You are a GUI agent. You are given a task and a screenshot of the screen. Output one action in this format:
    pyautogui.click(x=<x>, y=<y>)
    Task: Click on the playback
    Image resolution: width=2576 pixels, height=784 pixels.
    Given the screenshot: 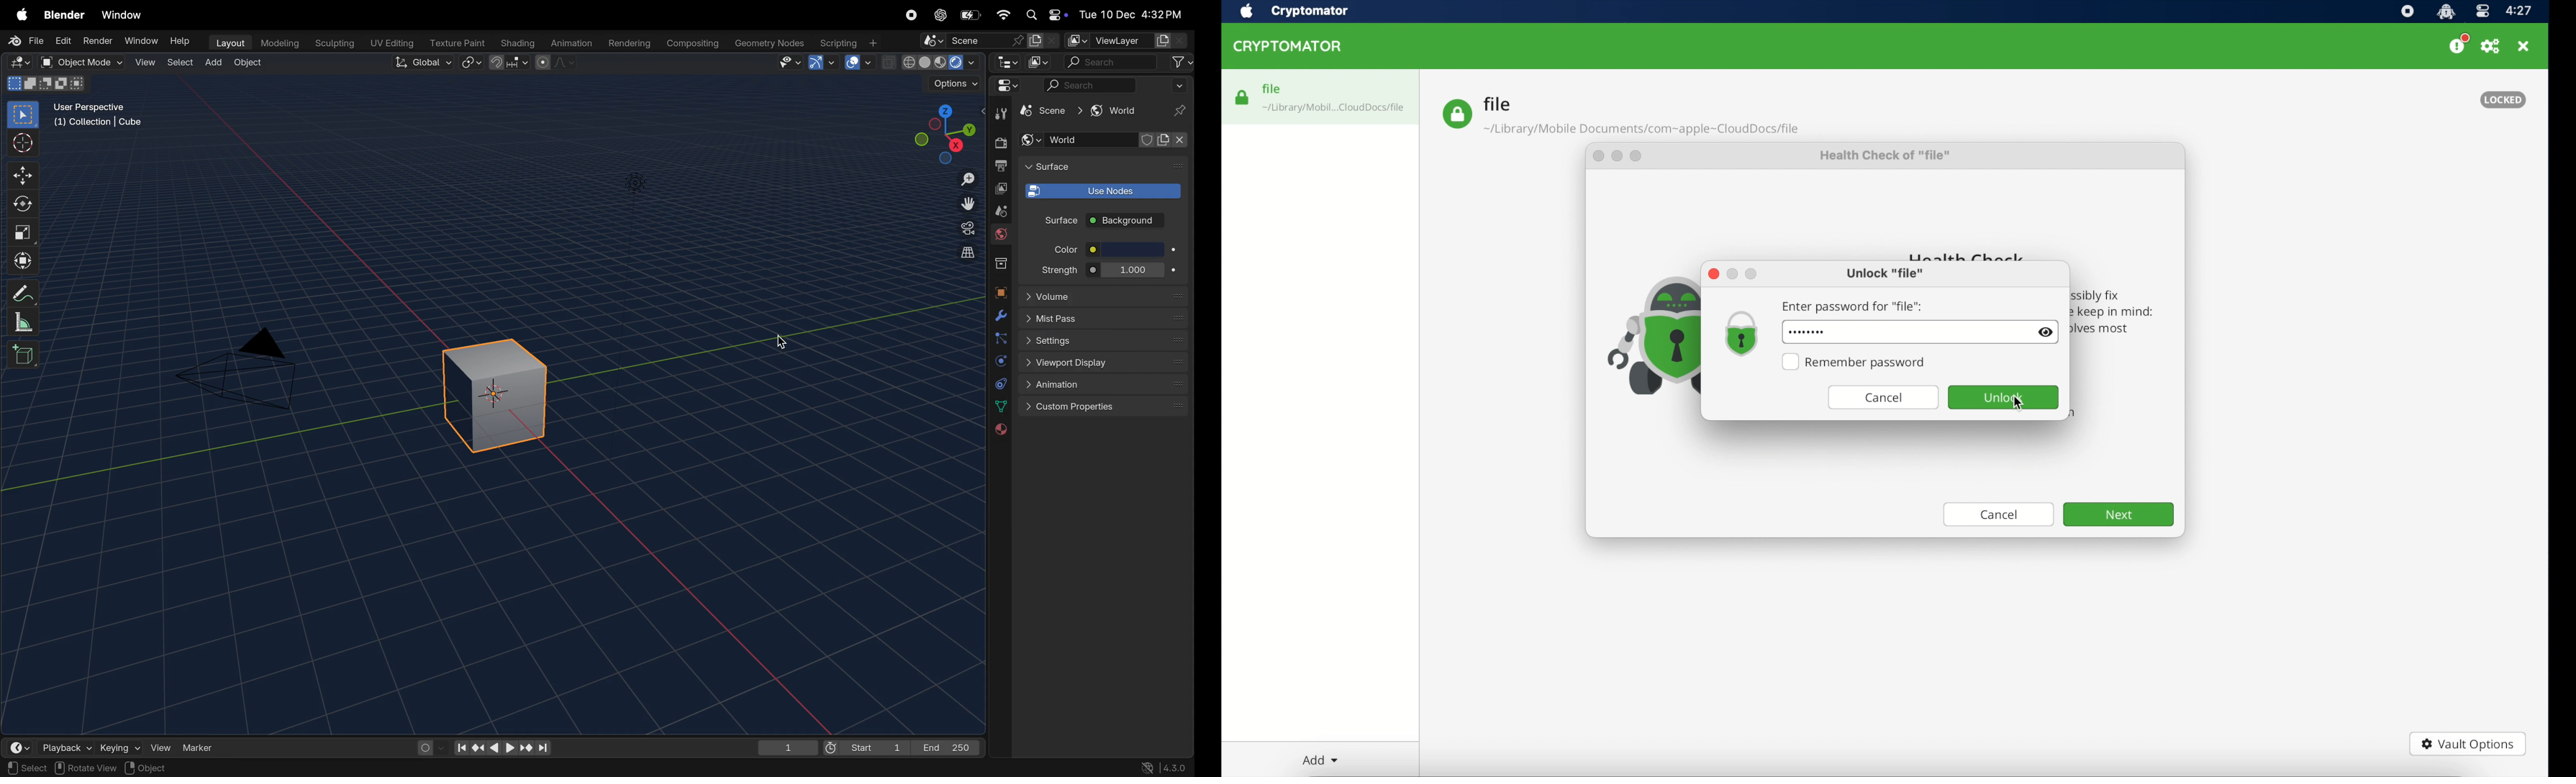 What is the action you would take?
    pyautogui.click(x=62, y=745)
    